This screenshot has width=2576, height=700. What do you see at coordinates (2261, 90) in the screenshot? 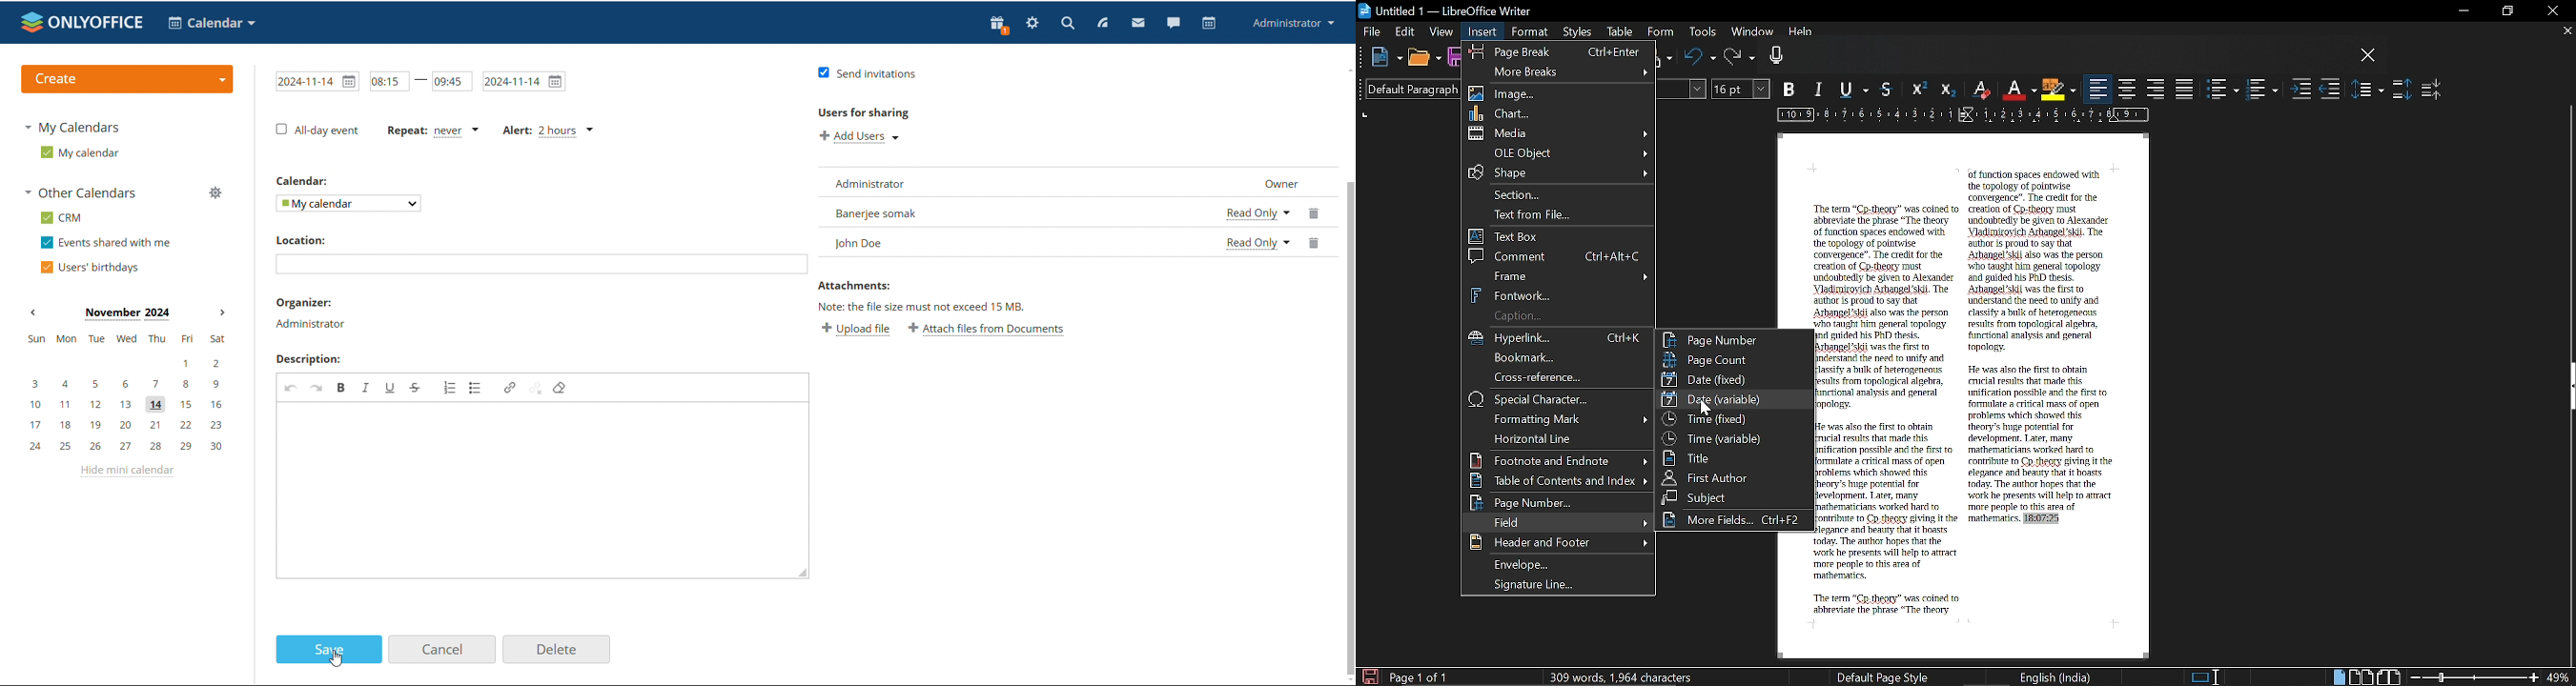
I see `Toggle ordered list` at bounding box center [2261, 90].